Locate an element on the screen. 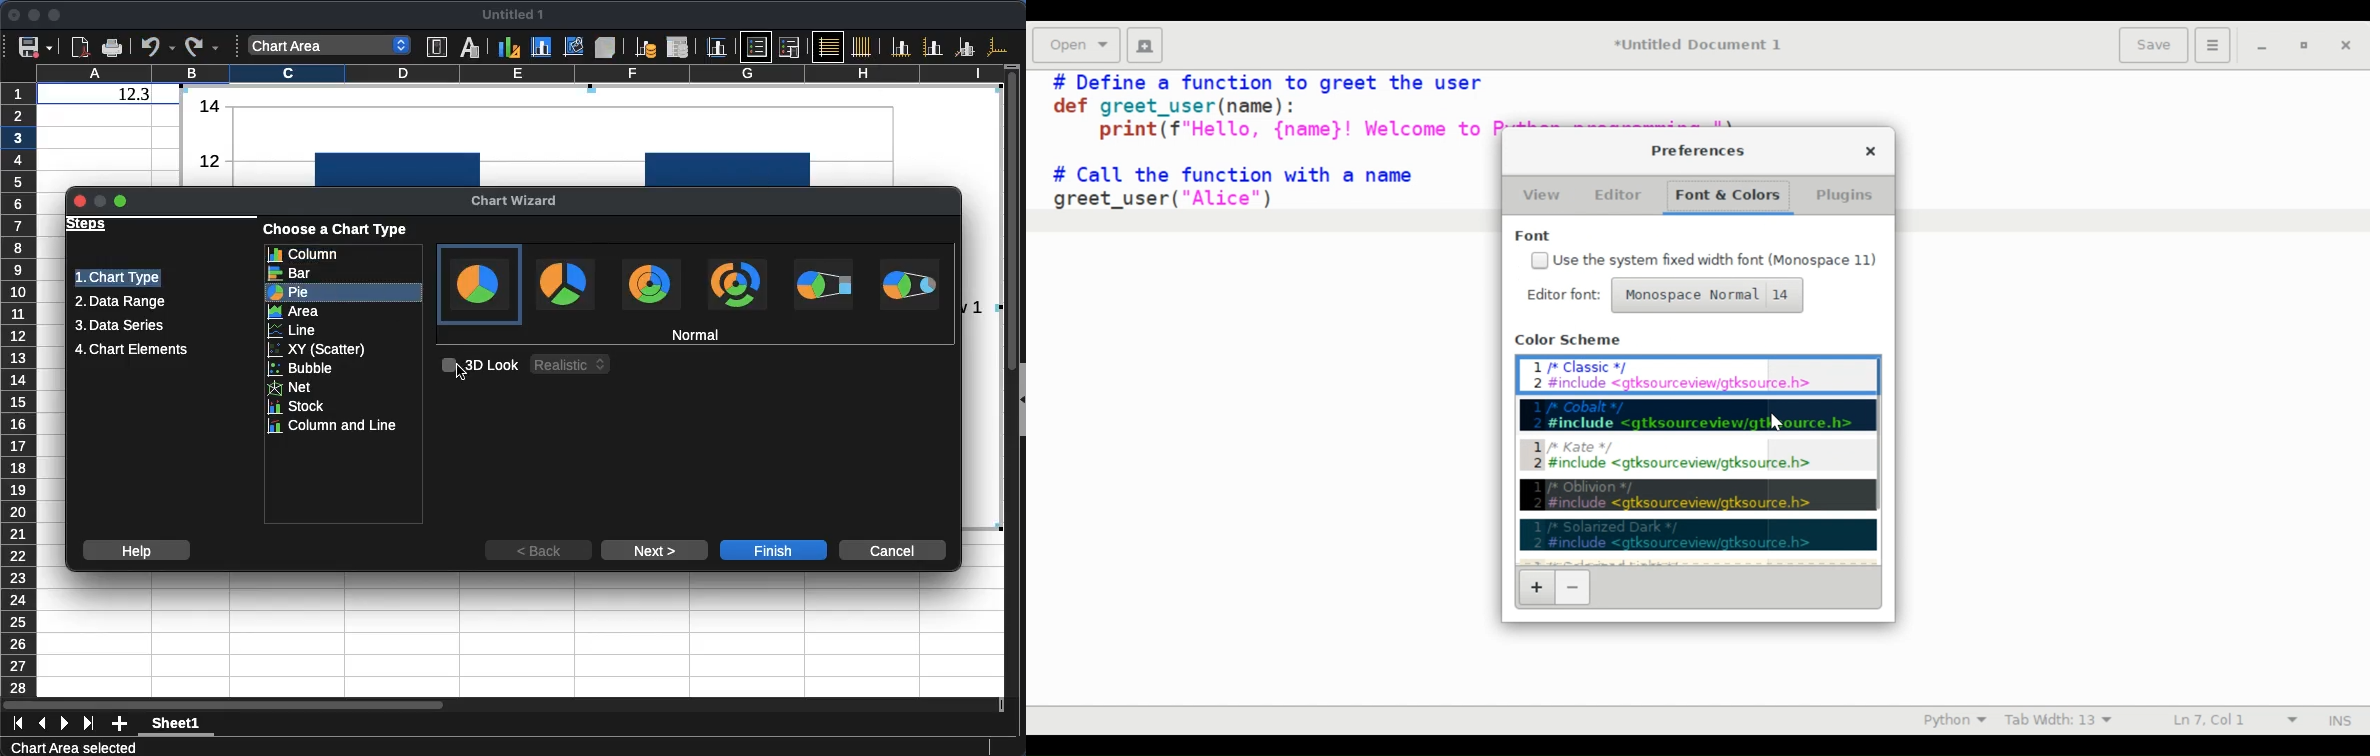 This screenshot has height=756, width=2380. Export directly as PDF is located at coordinates (82, 48).